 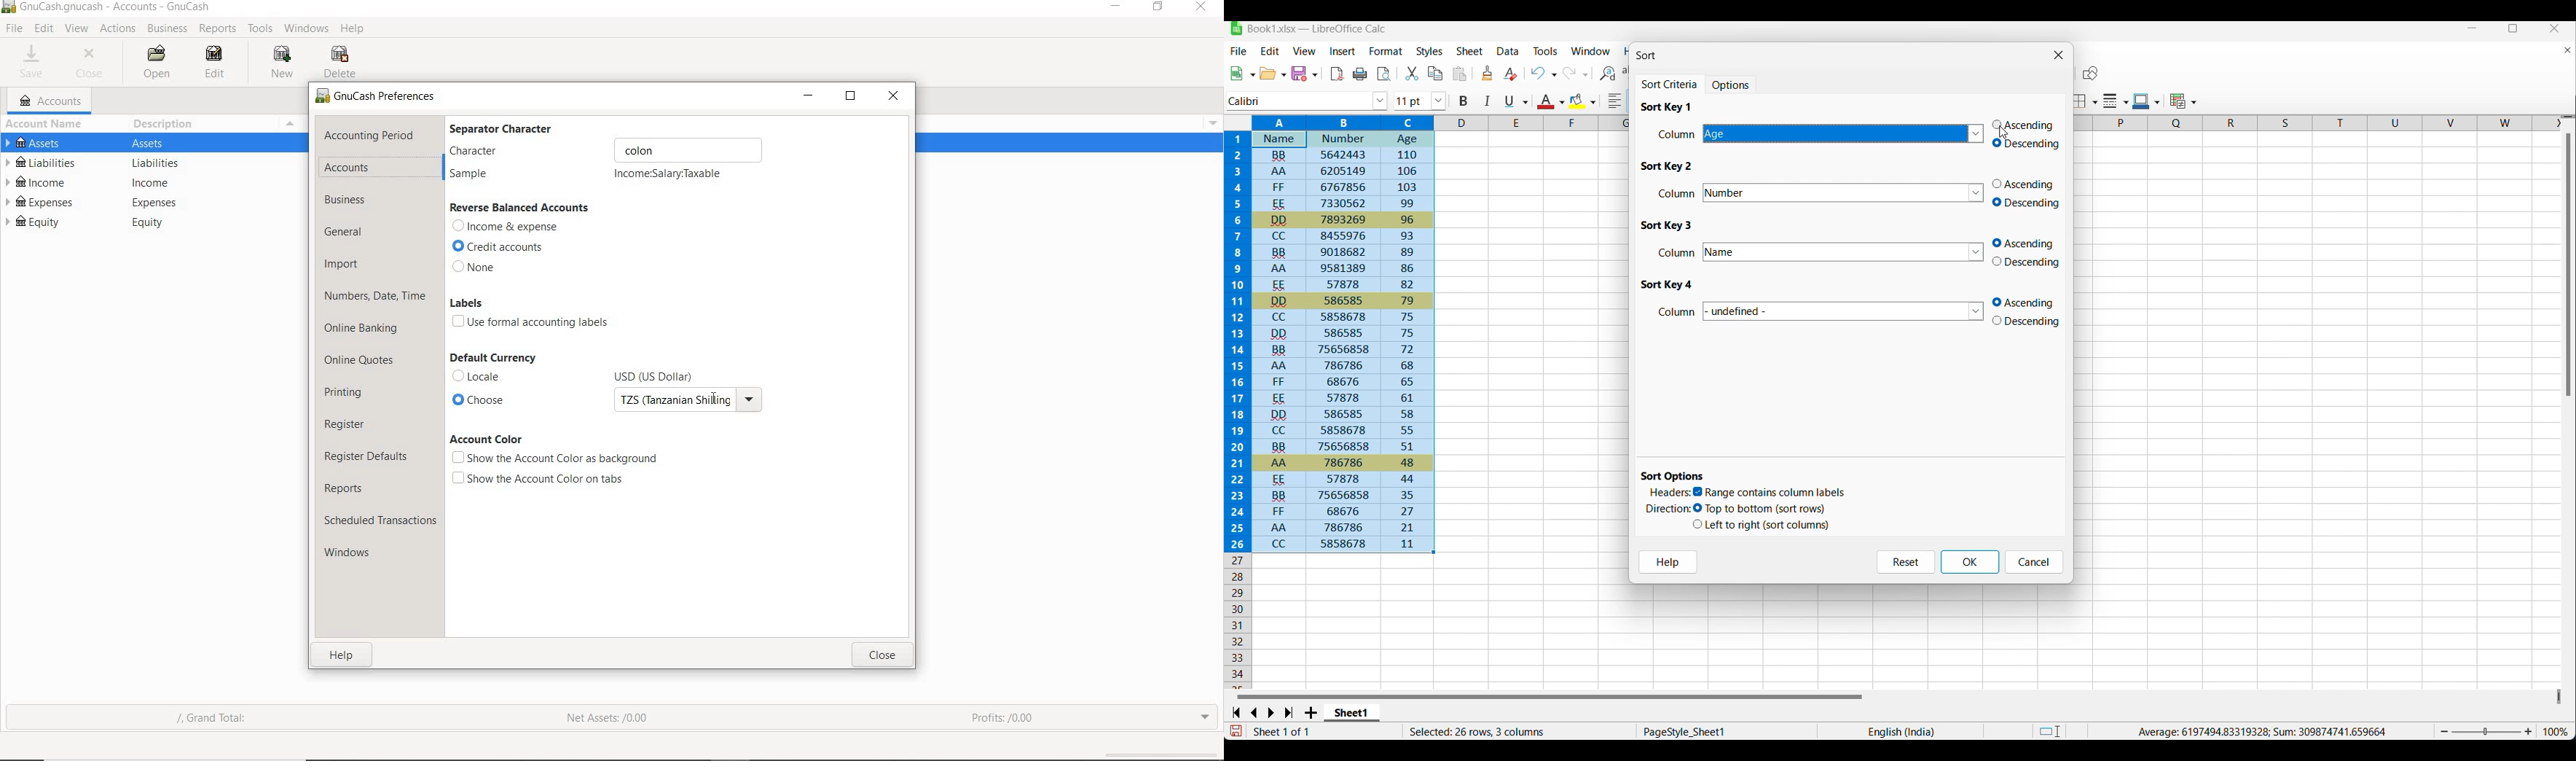 I want to click on Add sheet, so click(x=1311, y=712).